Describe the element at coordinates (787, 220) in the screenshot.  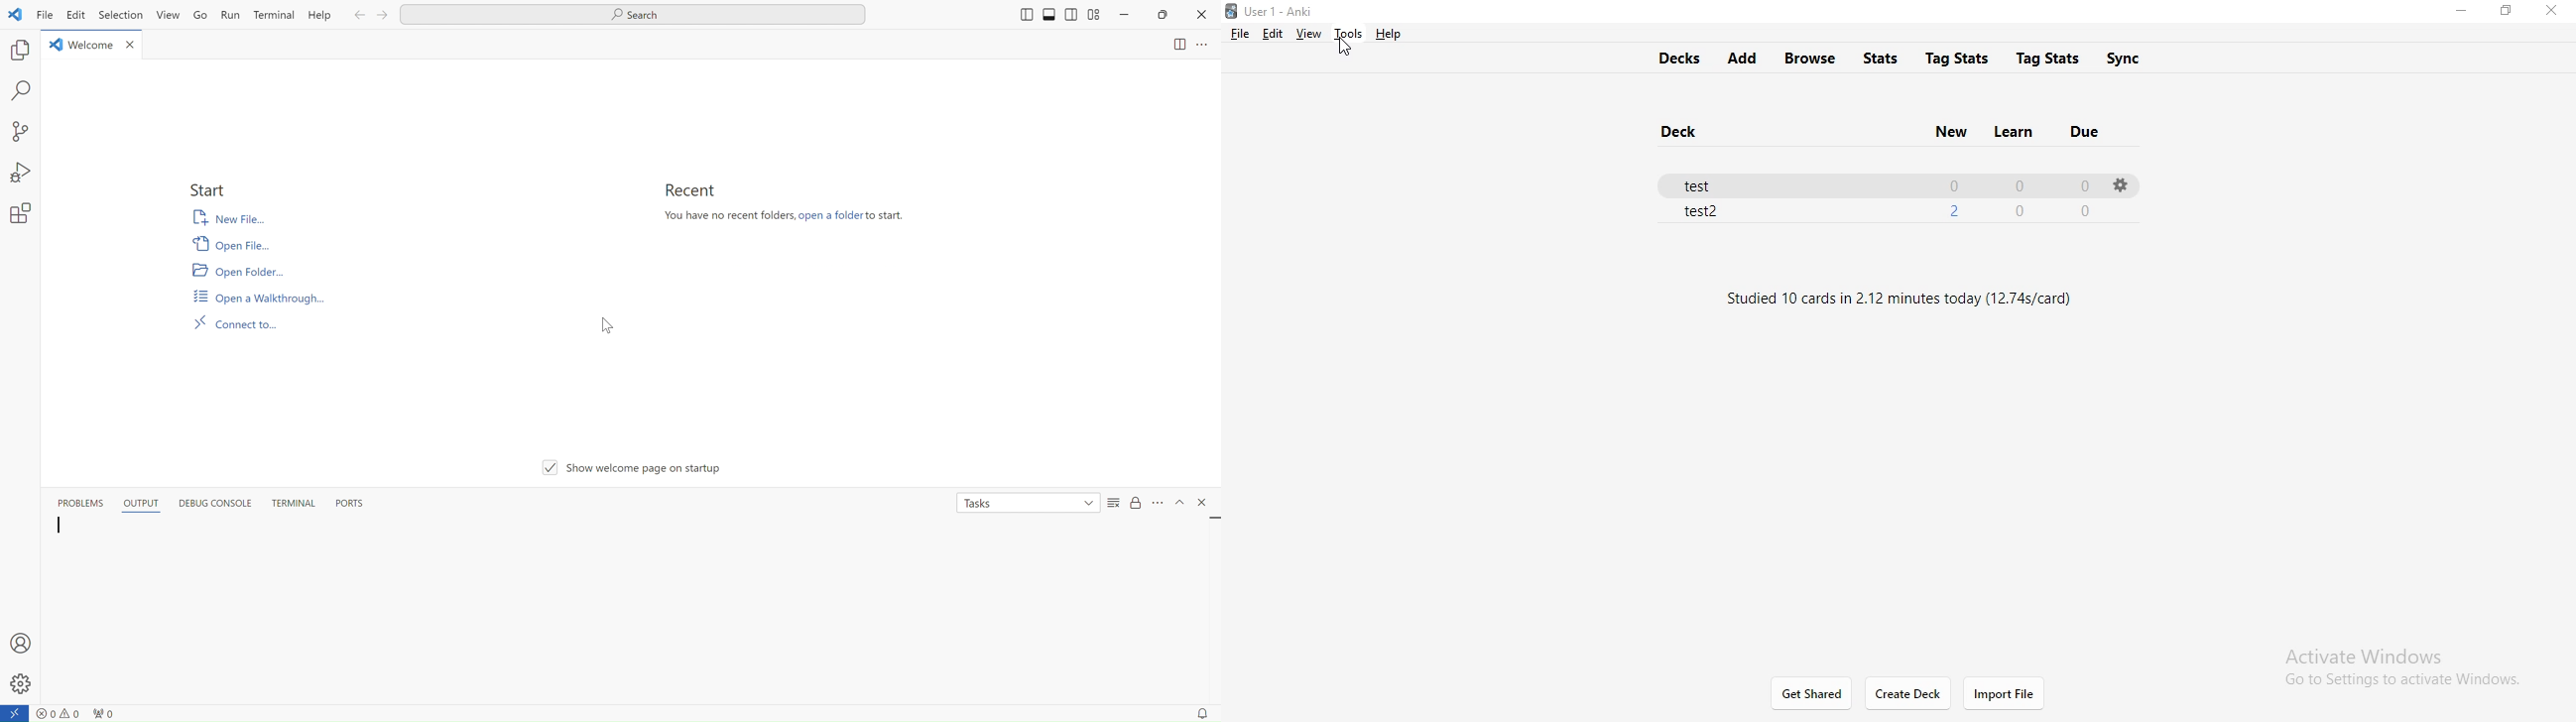
I see `You have no recent folder, open a folder to start` at that location.